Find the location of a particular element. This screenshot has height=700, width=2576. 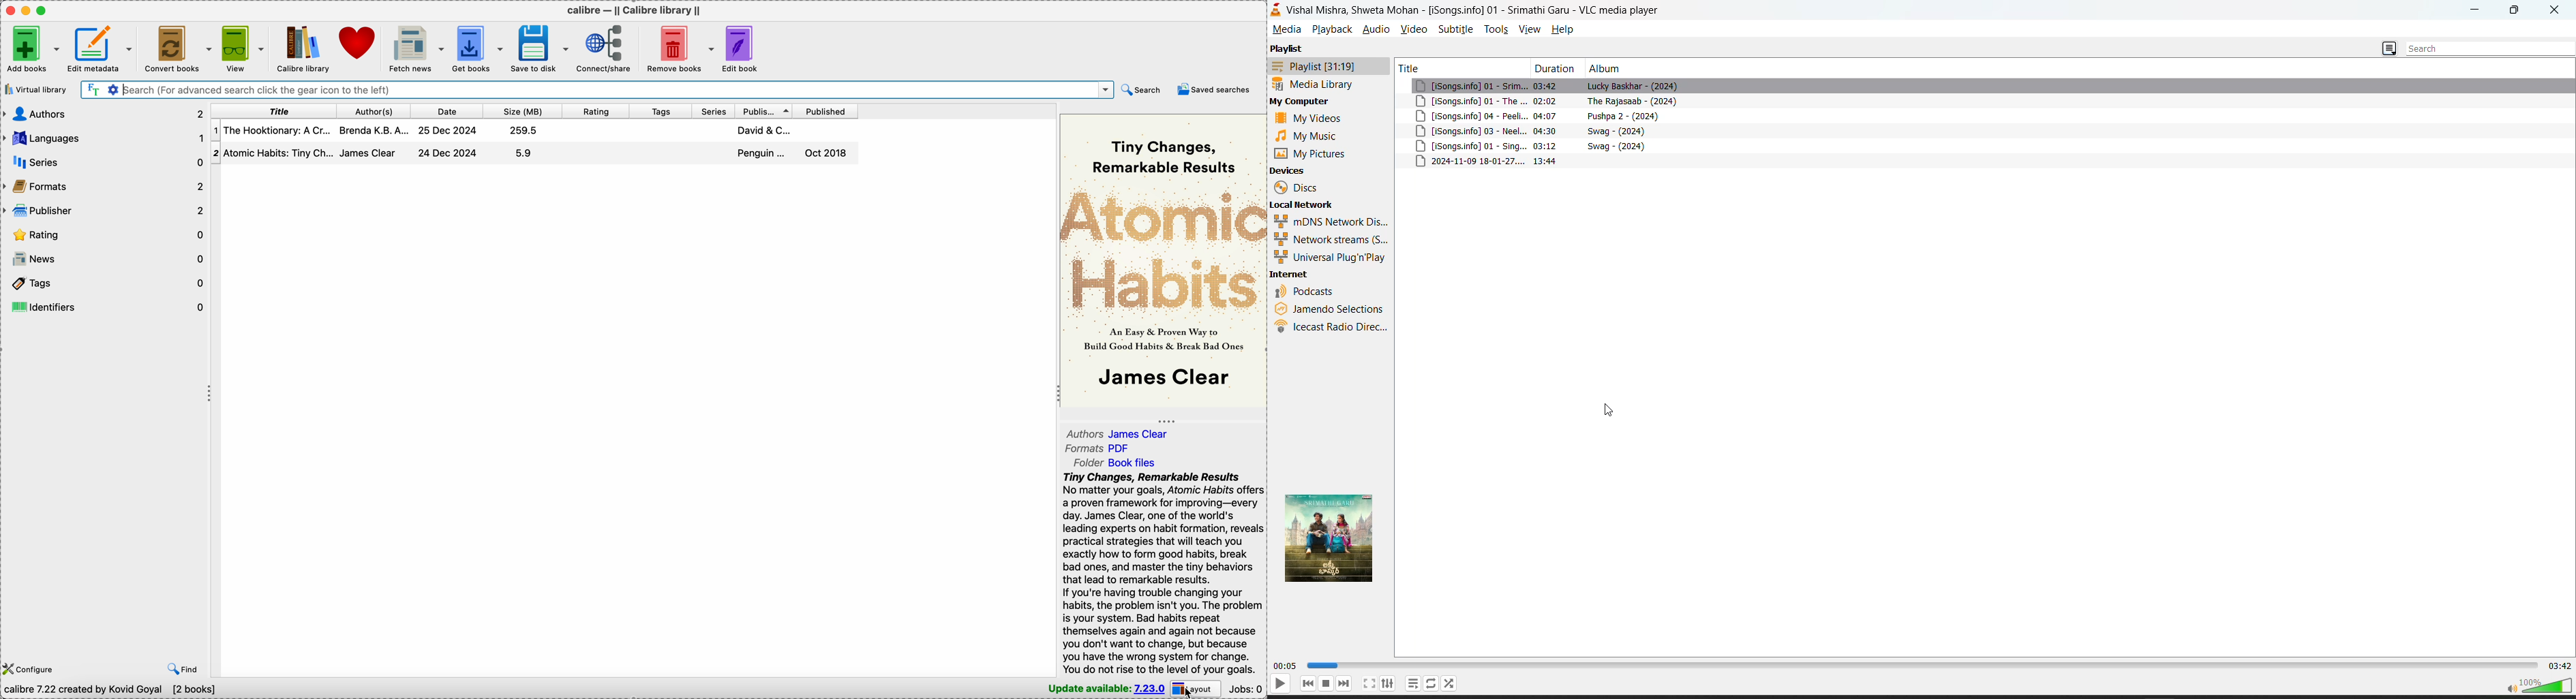

author(s) is located at coordinates (374, 112).